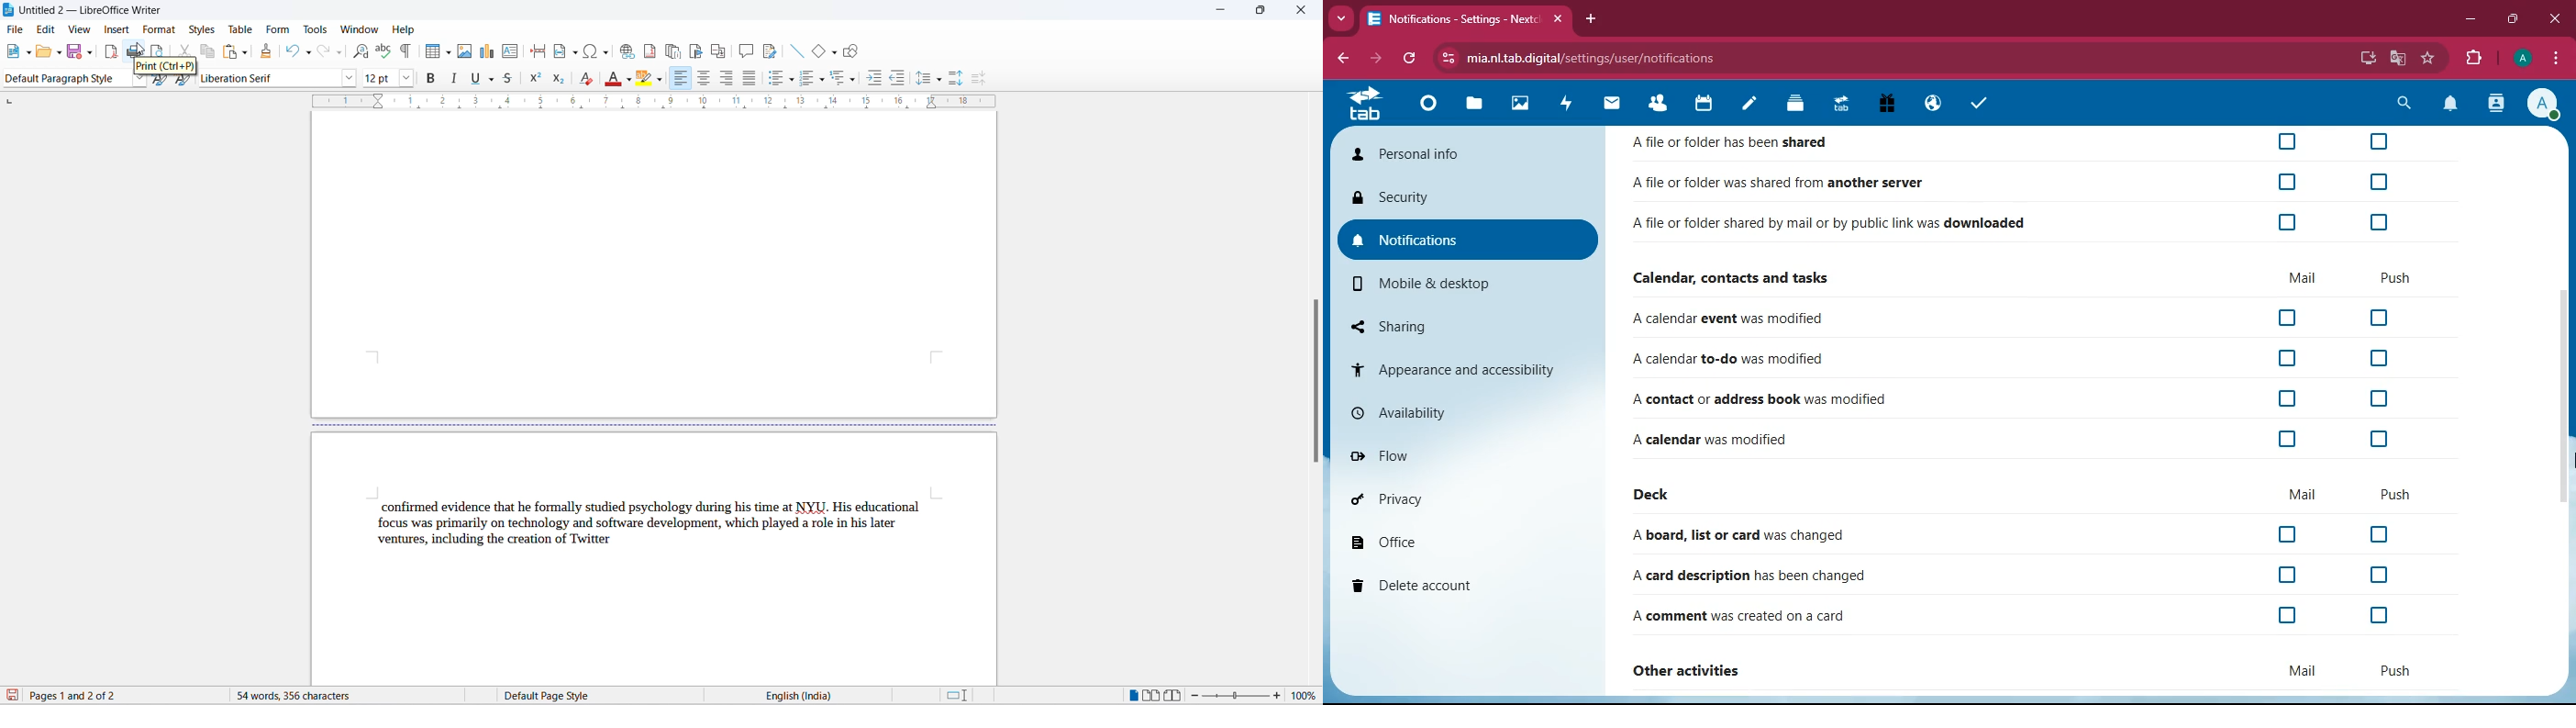 Image resolution: width=2576 pixels, height=728 pixels. I want to click on help, so click(403, 30).